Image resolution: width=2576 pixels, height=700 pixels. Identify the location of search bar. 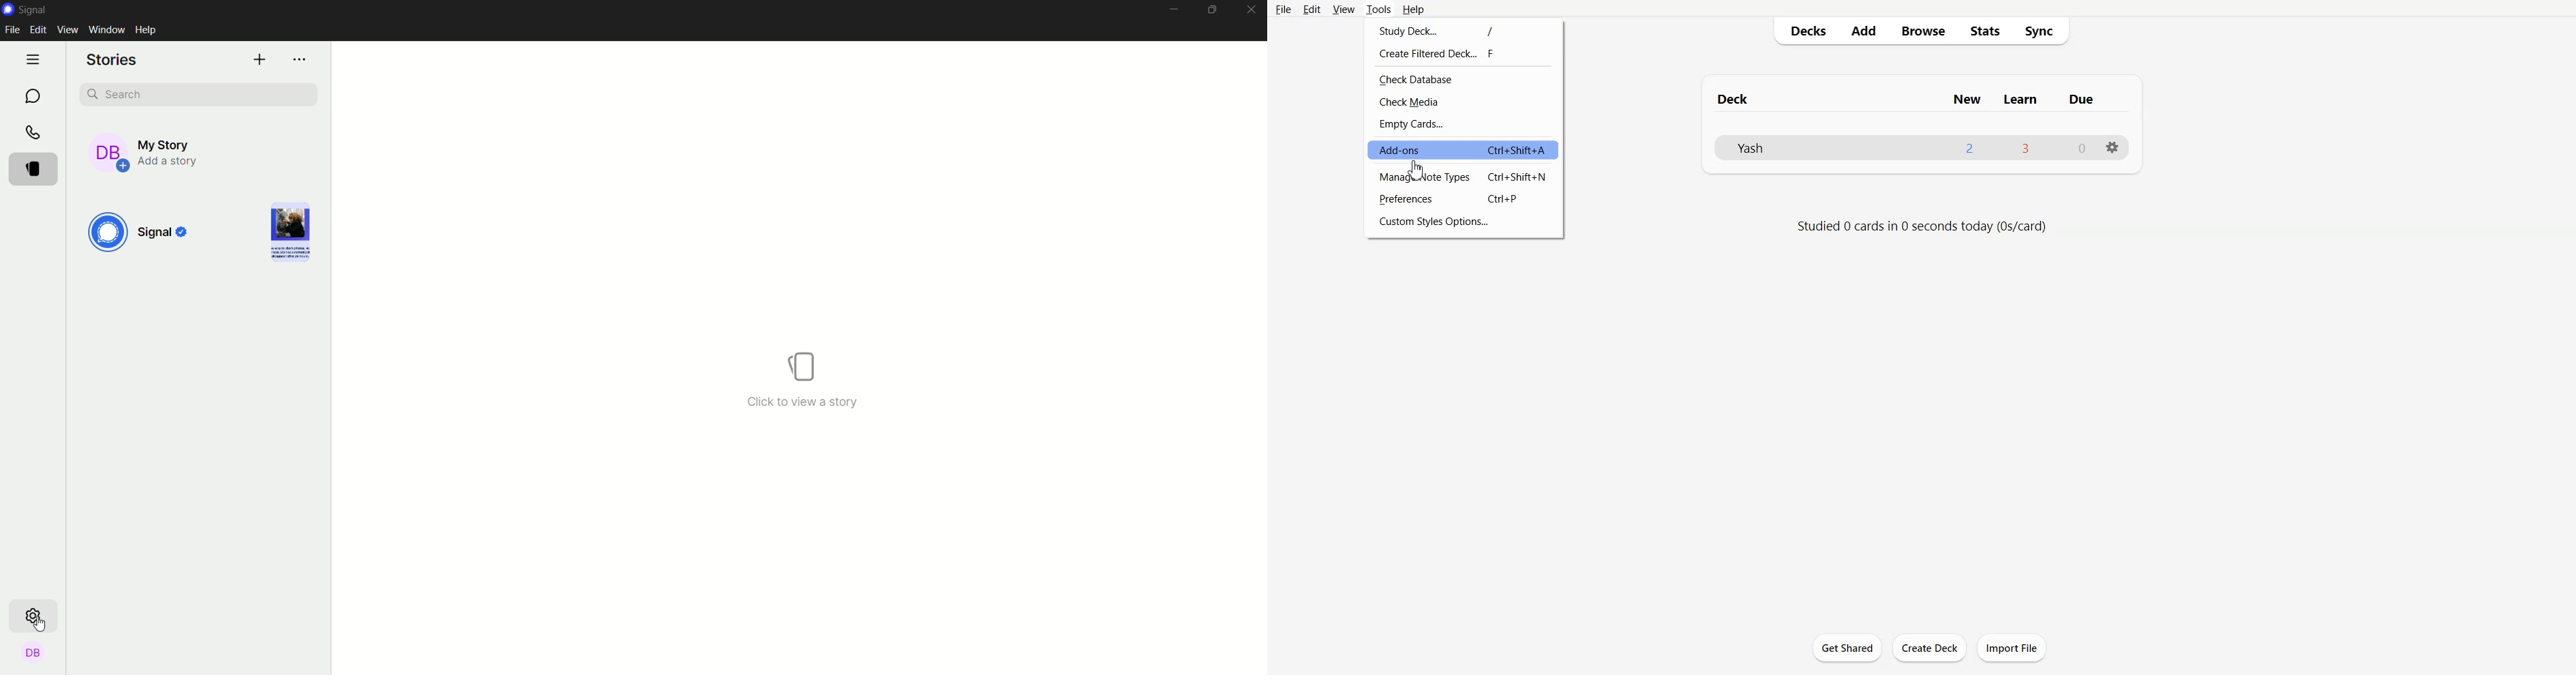
(200, 93).